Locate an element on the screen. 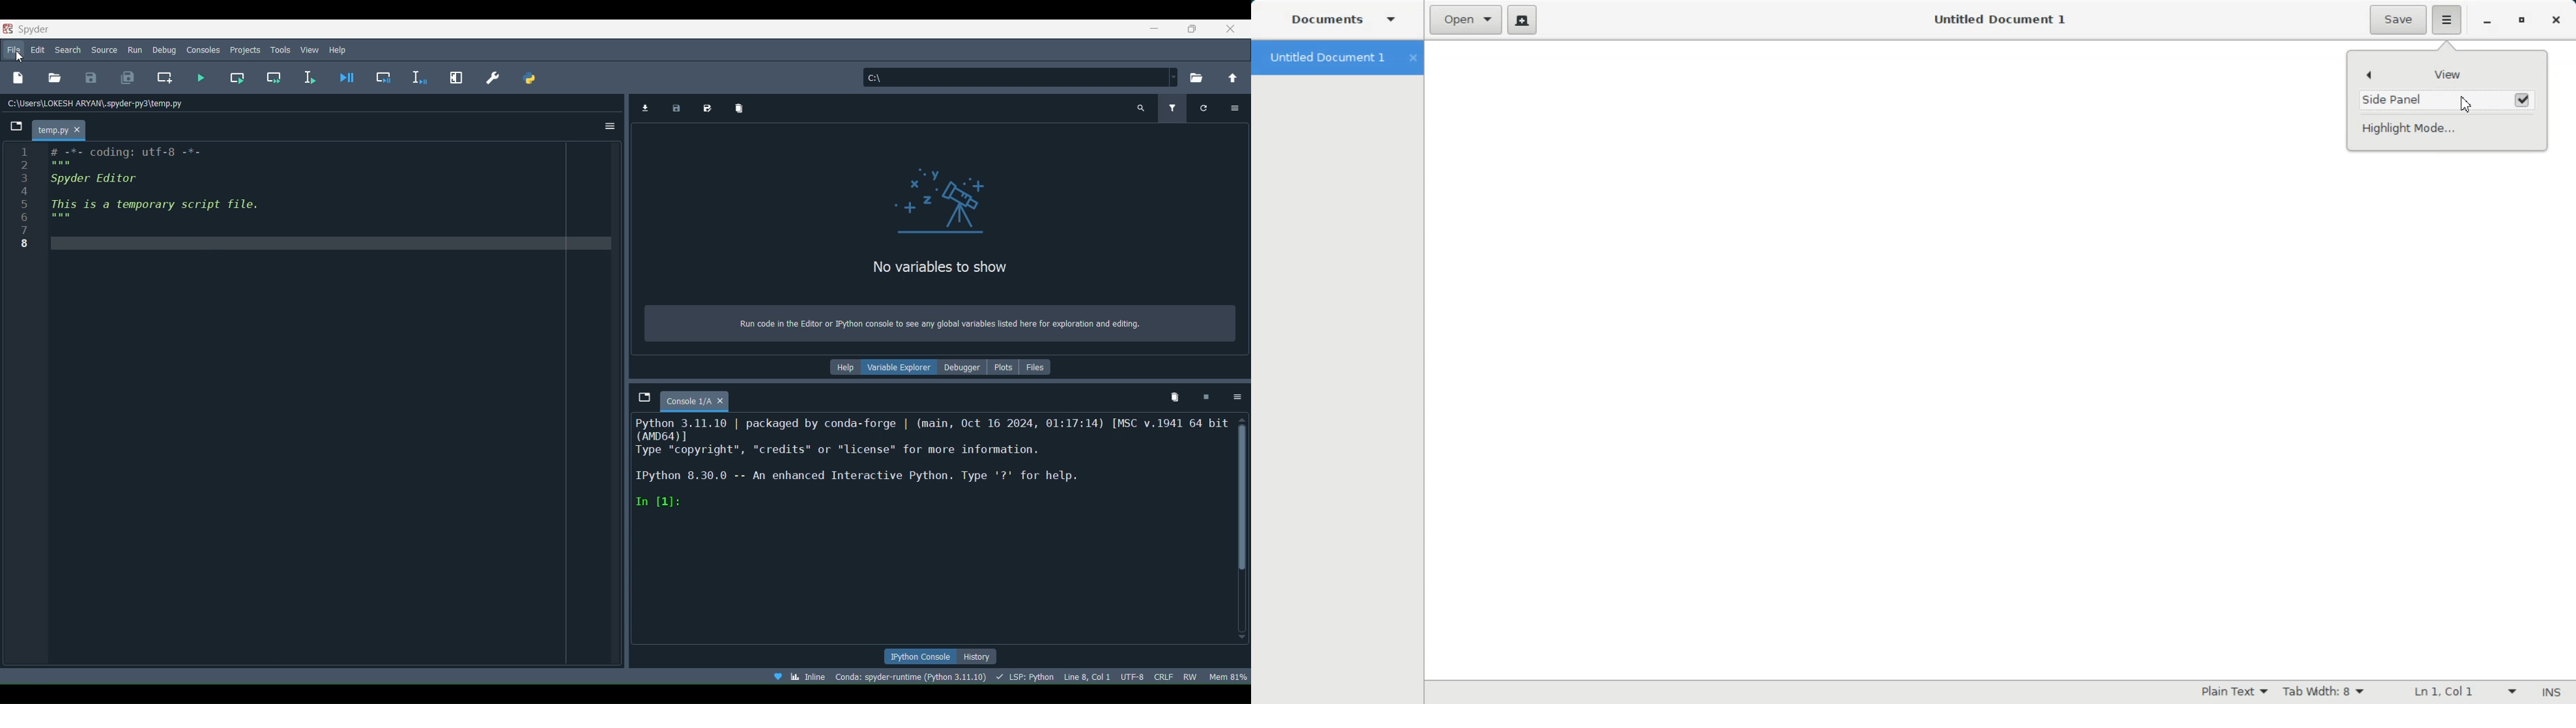 The width and height of the screenshot is (2576, 728). File location is located at coordinates (93, 102).